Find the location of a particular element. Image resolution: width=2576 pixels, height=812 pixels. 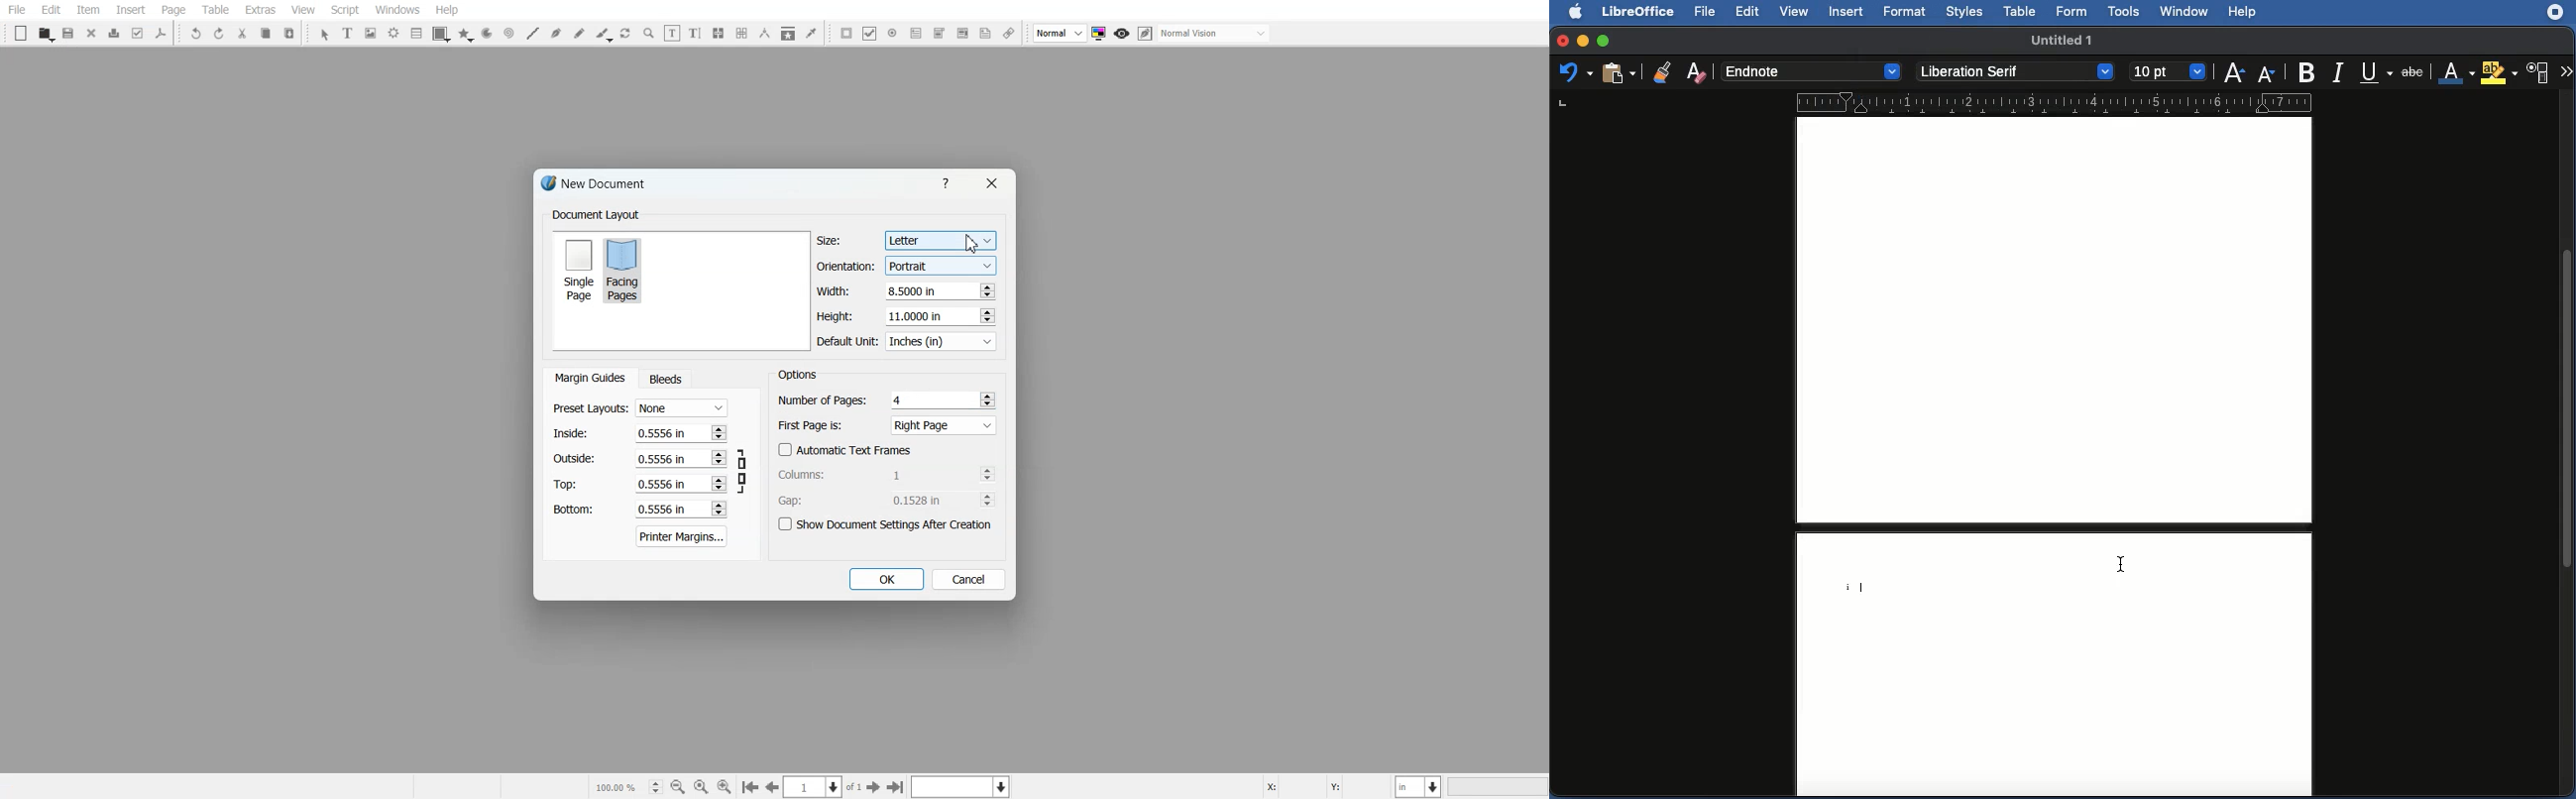

Text Frame is located at coordinates (349, 32).